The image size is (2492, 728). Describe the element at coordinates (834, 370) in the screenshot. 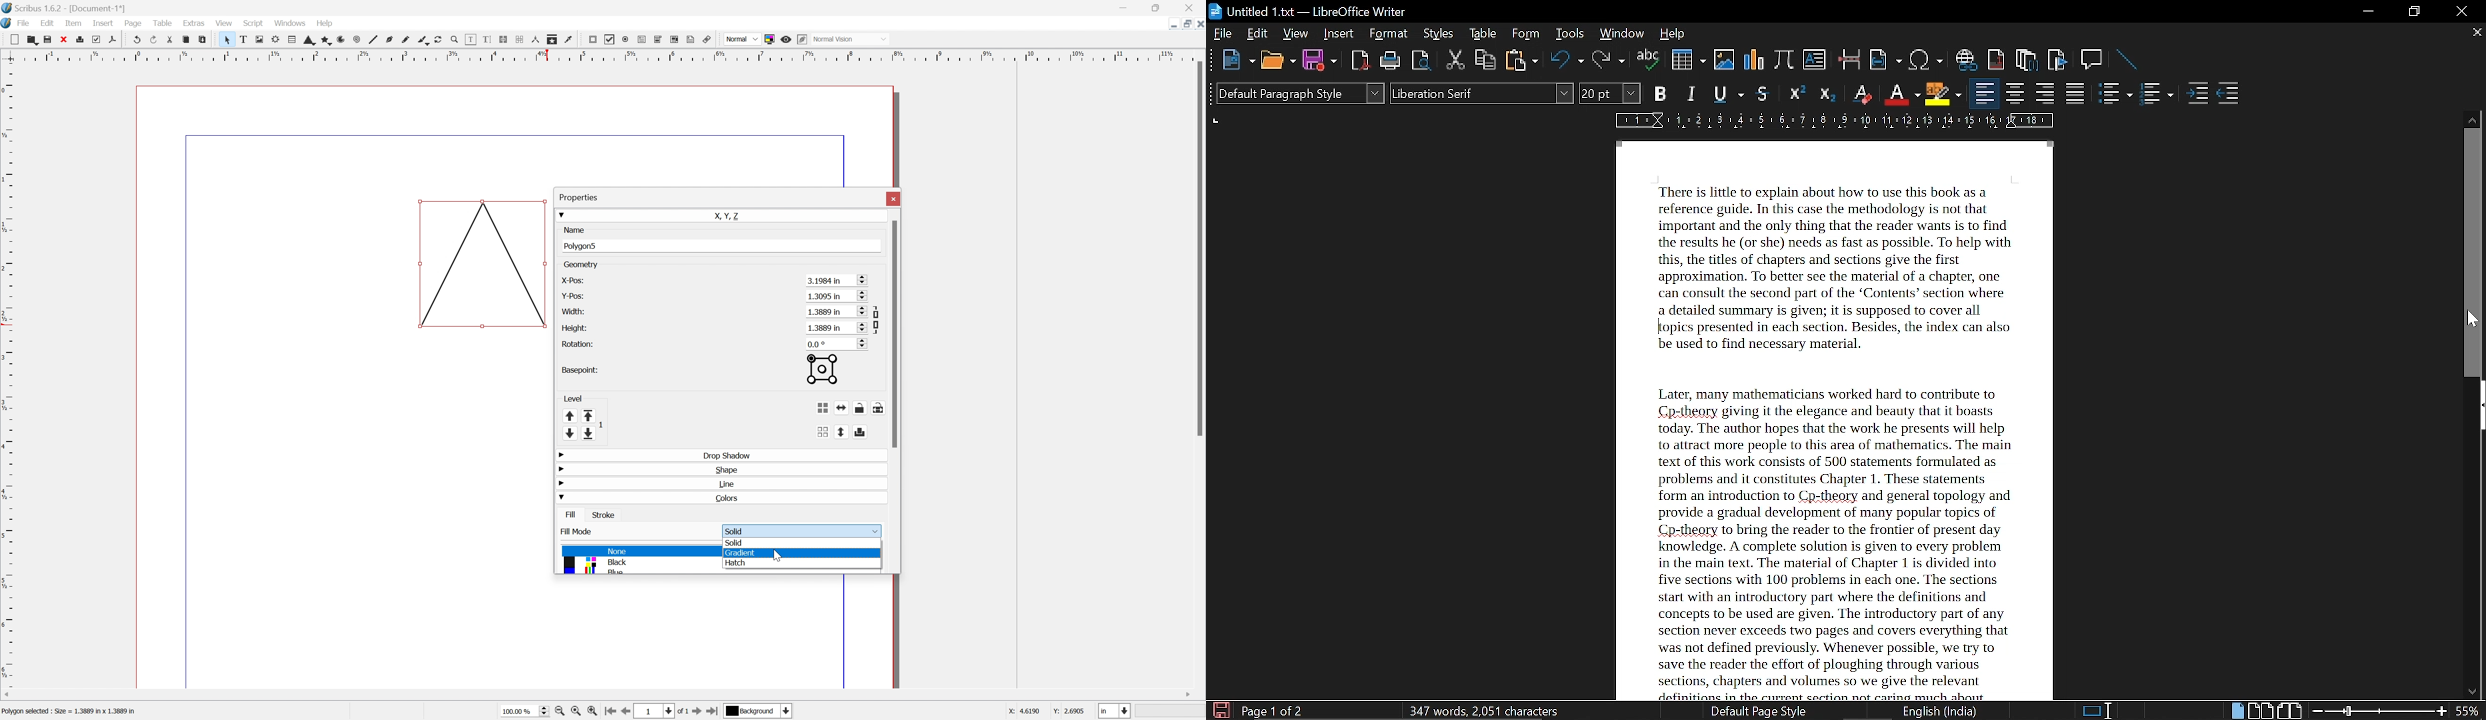

I see `Basepoint` at that location.